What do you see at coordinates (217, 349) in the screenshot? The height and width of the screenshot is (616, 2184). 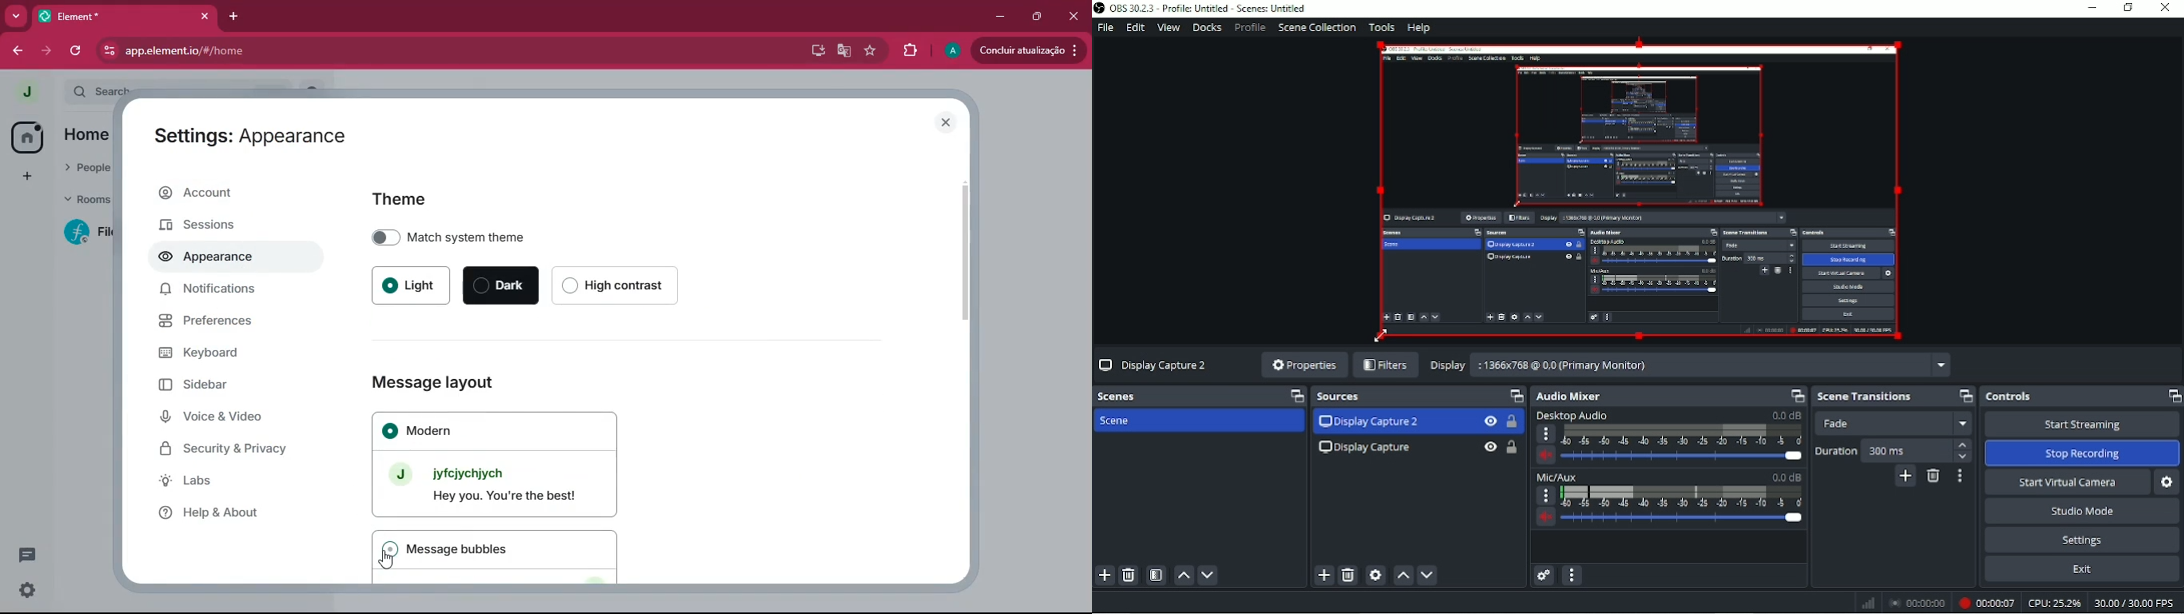 I see `Keyboard` at bounding box center [217, 349].